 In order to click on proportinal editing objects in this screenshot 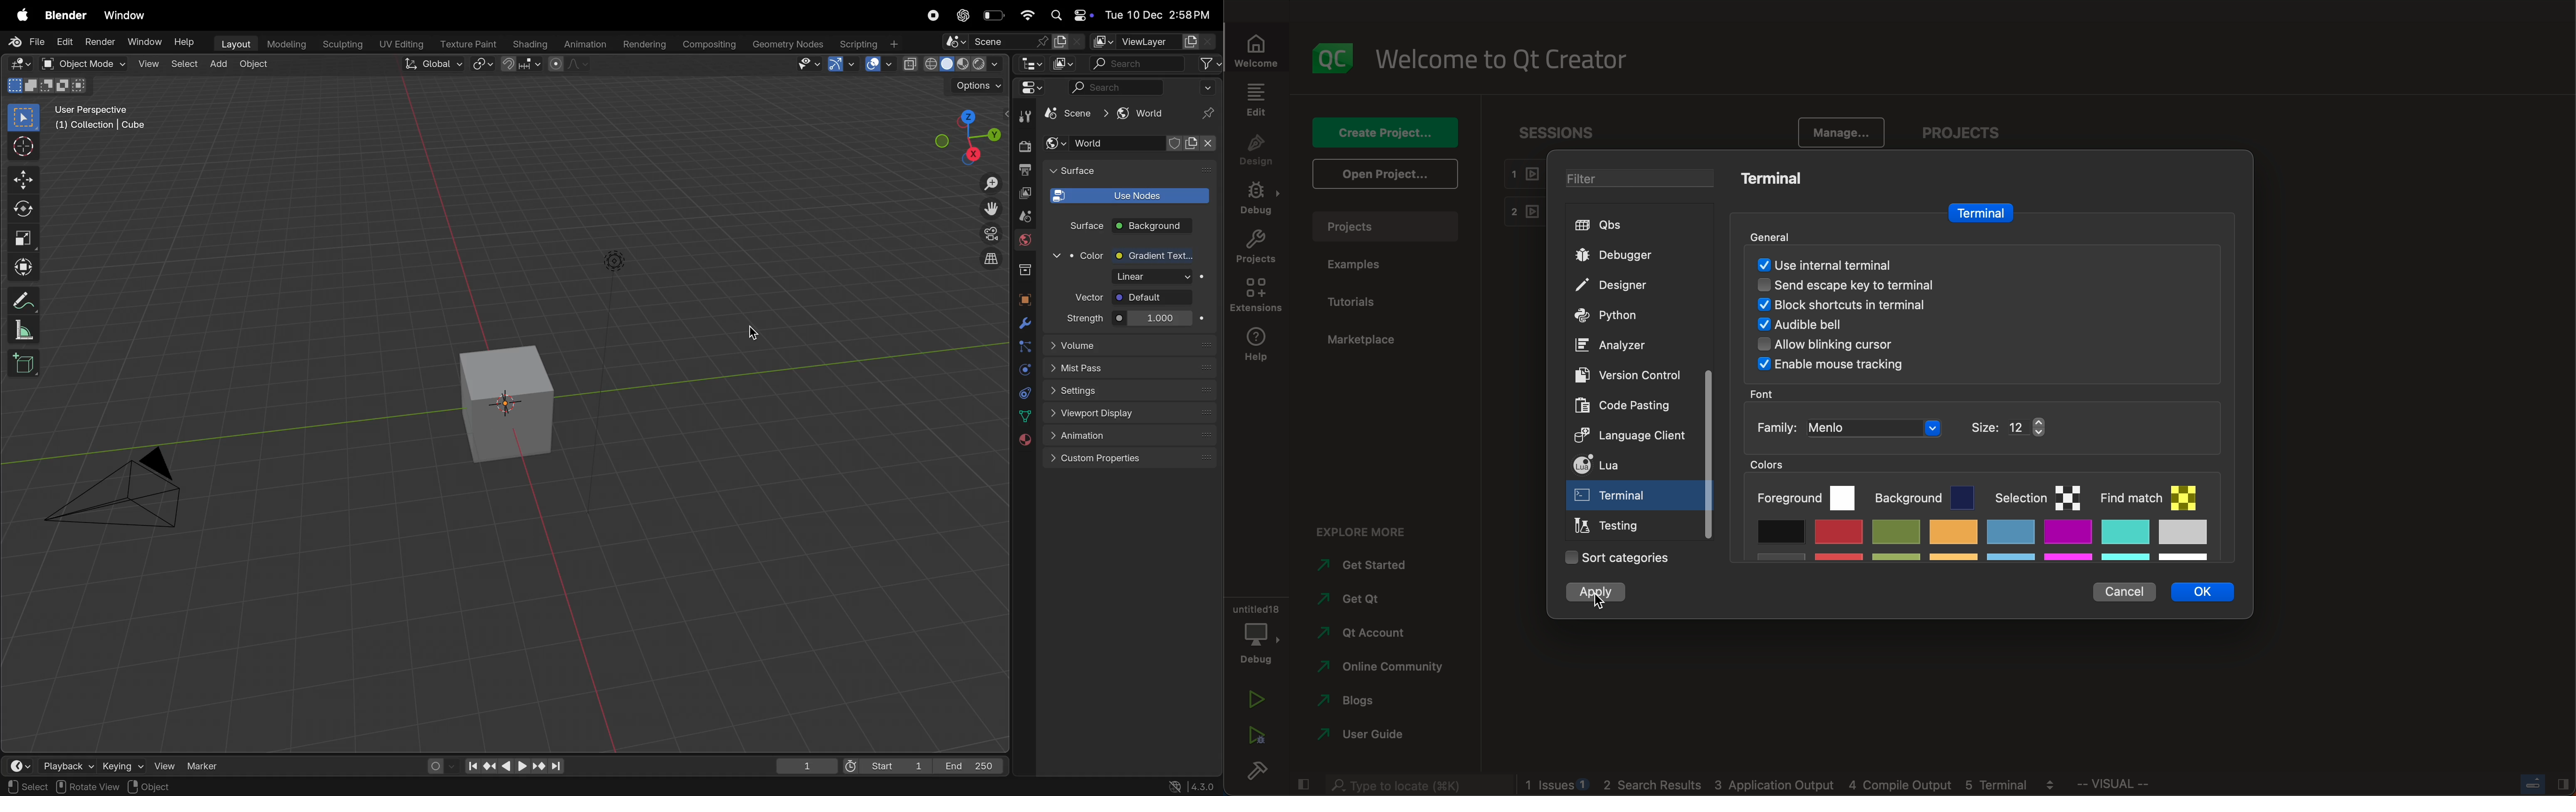, I will do `click(570, 66)`.